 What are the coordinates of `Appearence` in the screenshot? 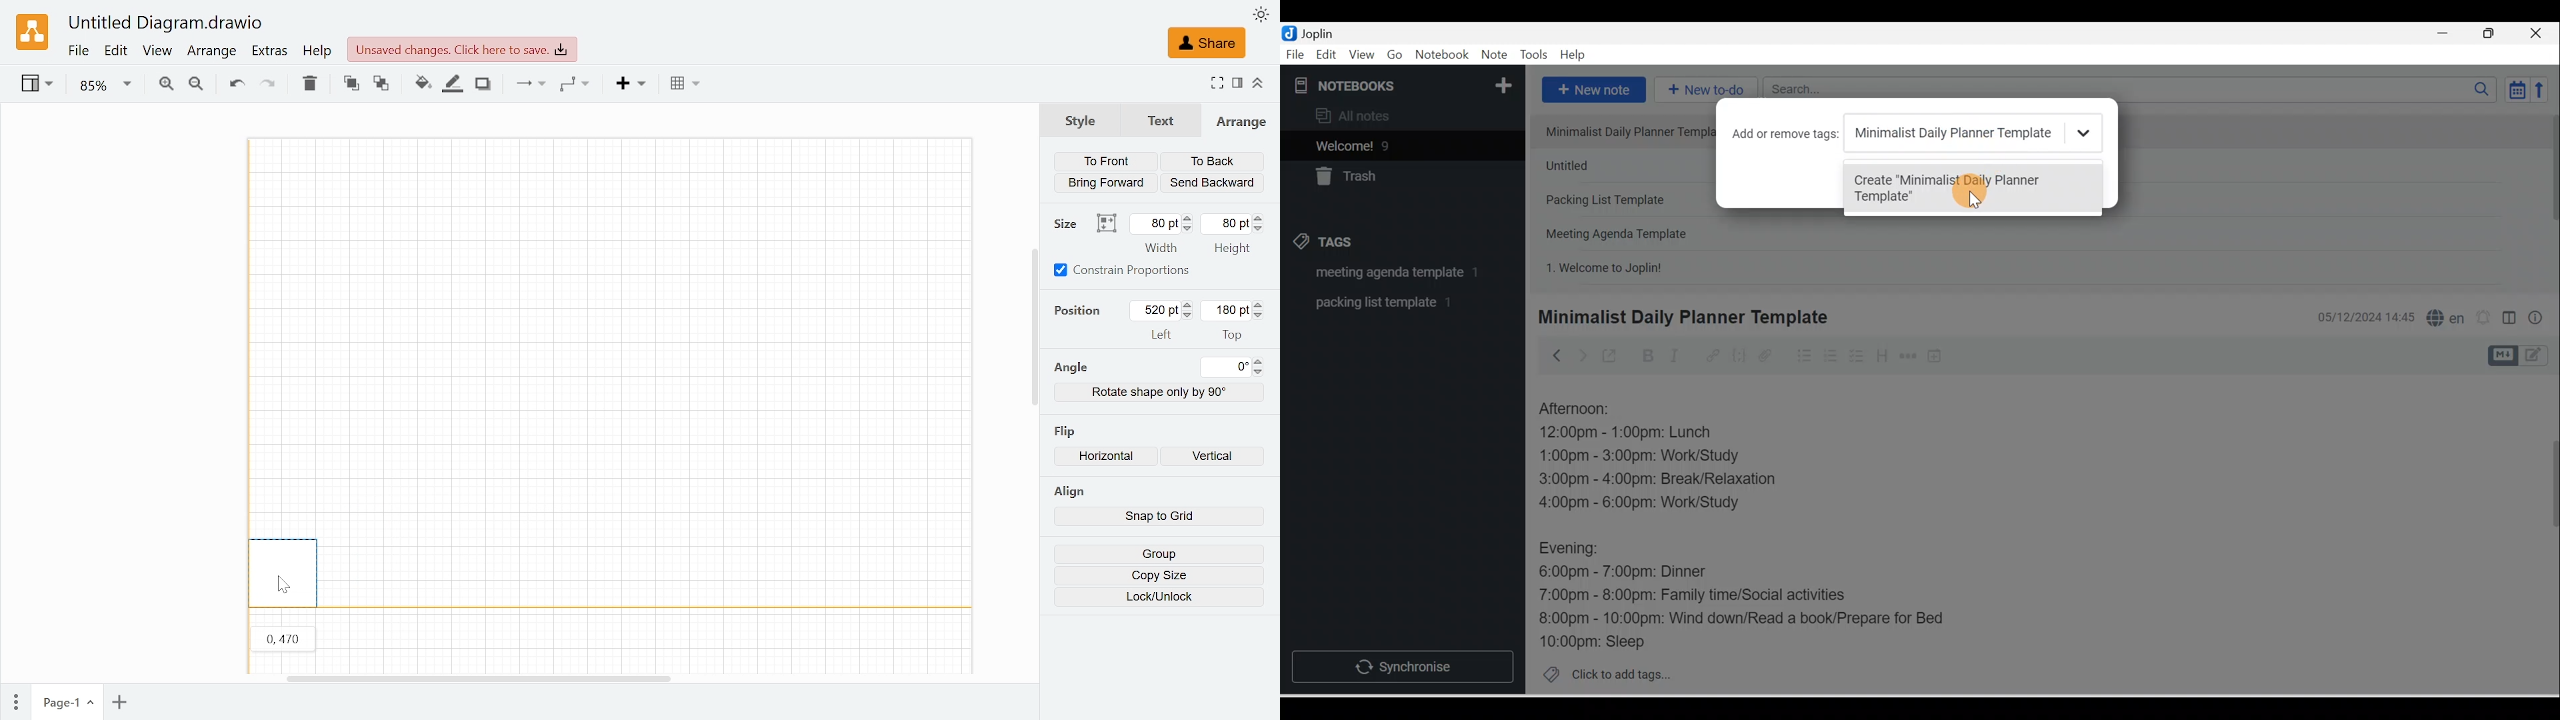 It's located at (1261, 15).